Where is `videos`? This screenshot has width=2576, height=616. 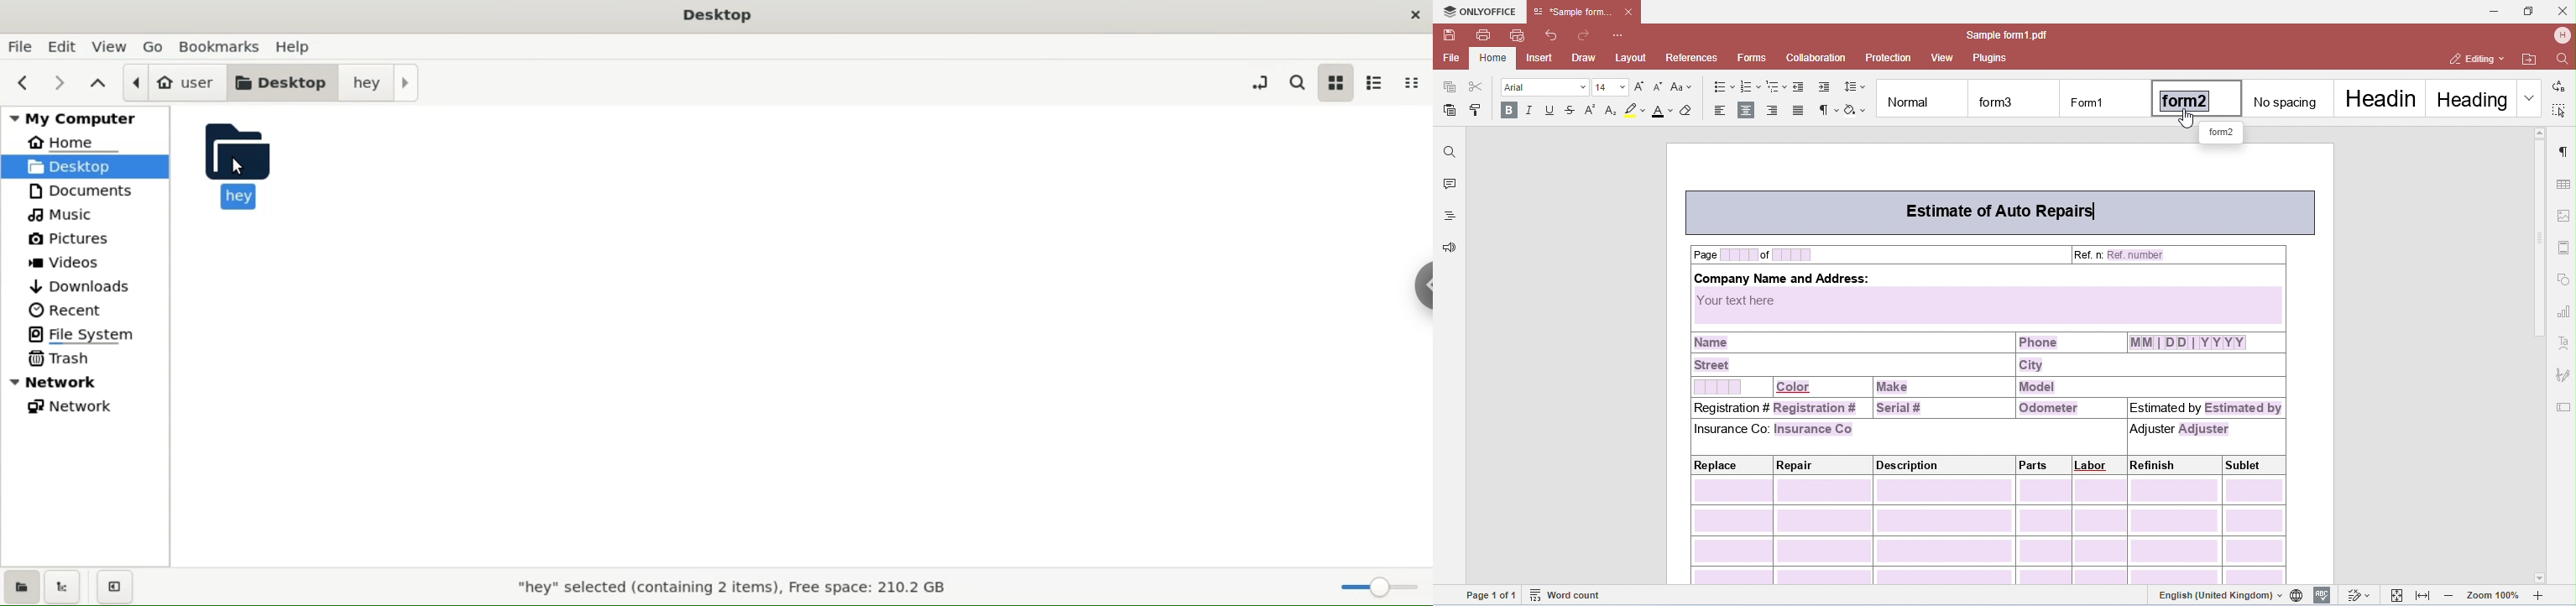 videos is located at coordinates (65, 263).